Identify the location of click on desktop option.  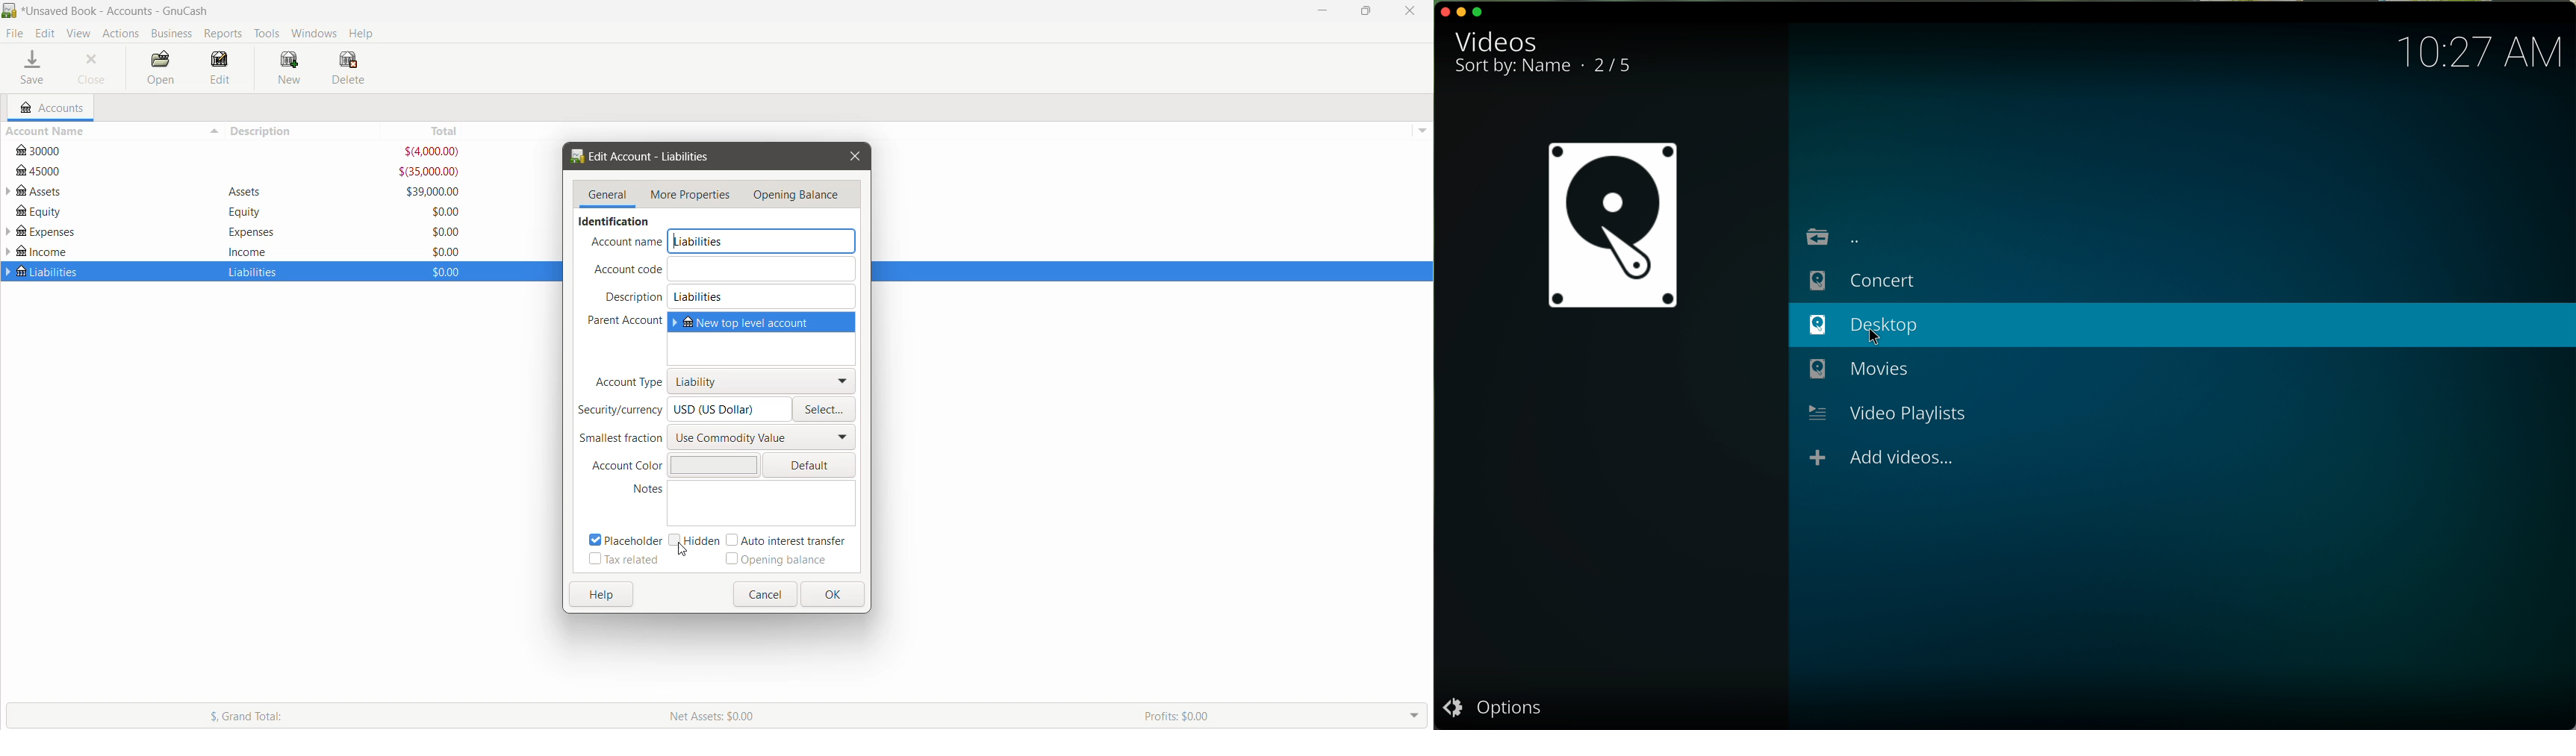
(2182, 325).